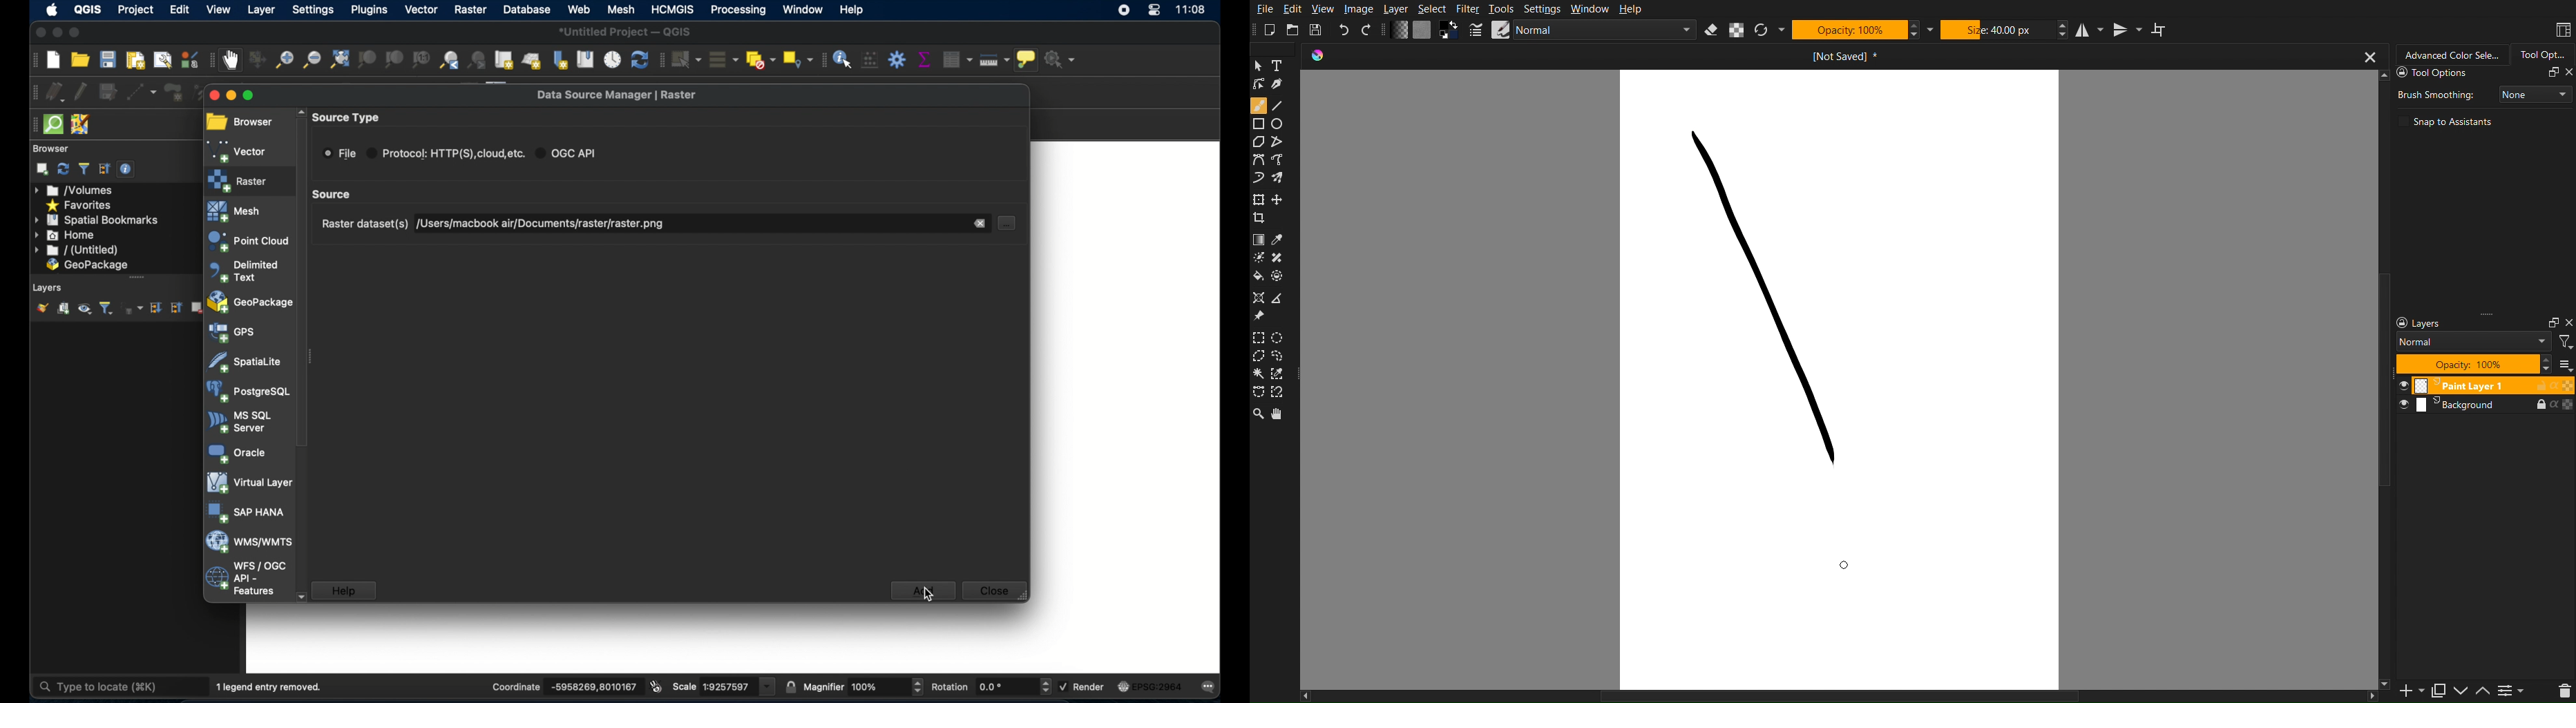 Image resolution: width=2576 pixels, height=728 pixels. I want to click on virtual layer, so click(249, 482).